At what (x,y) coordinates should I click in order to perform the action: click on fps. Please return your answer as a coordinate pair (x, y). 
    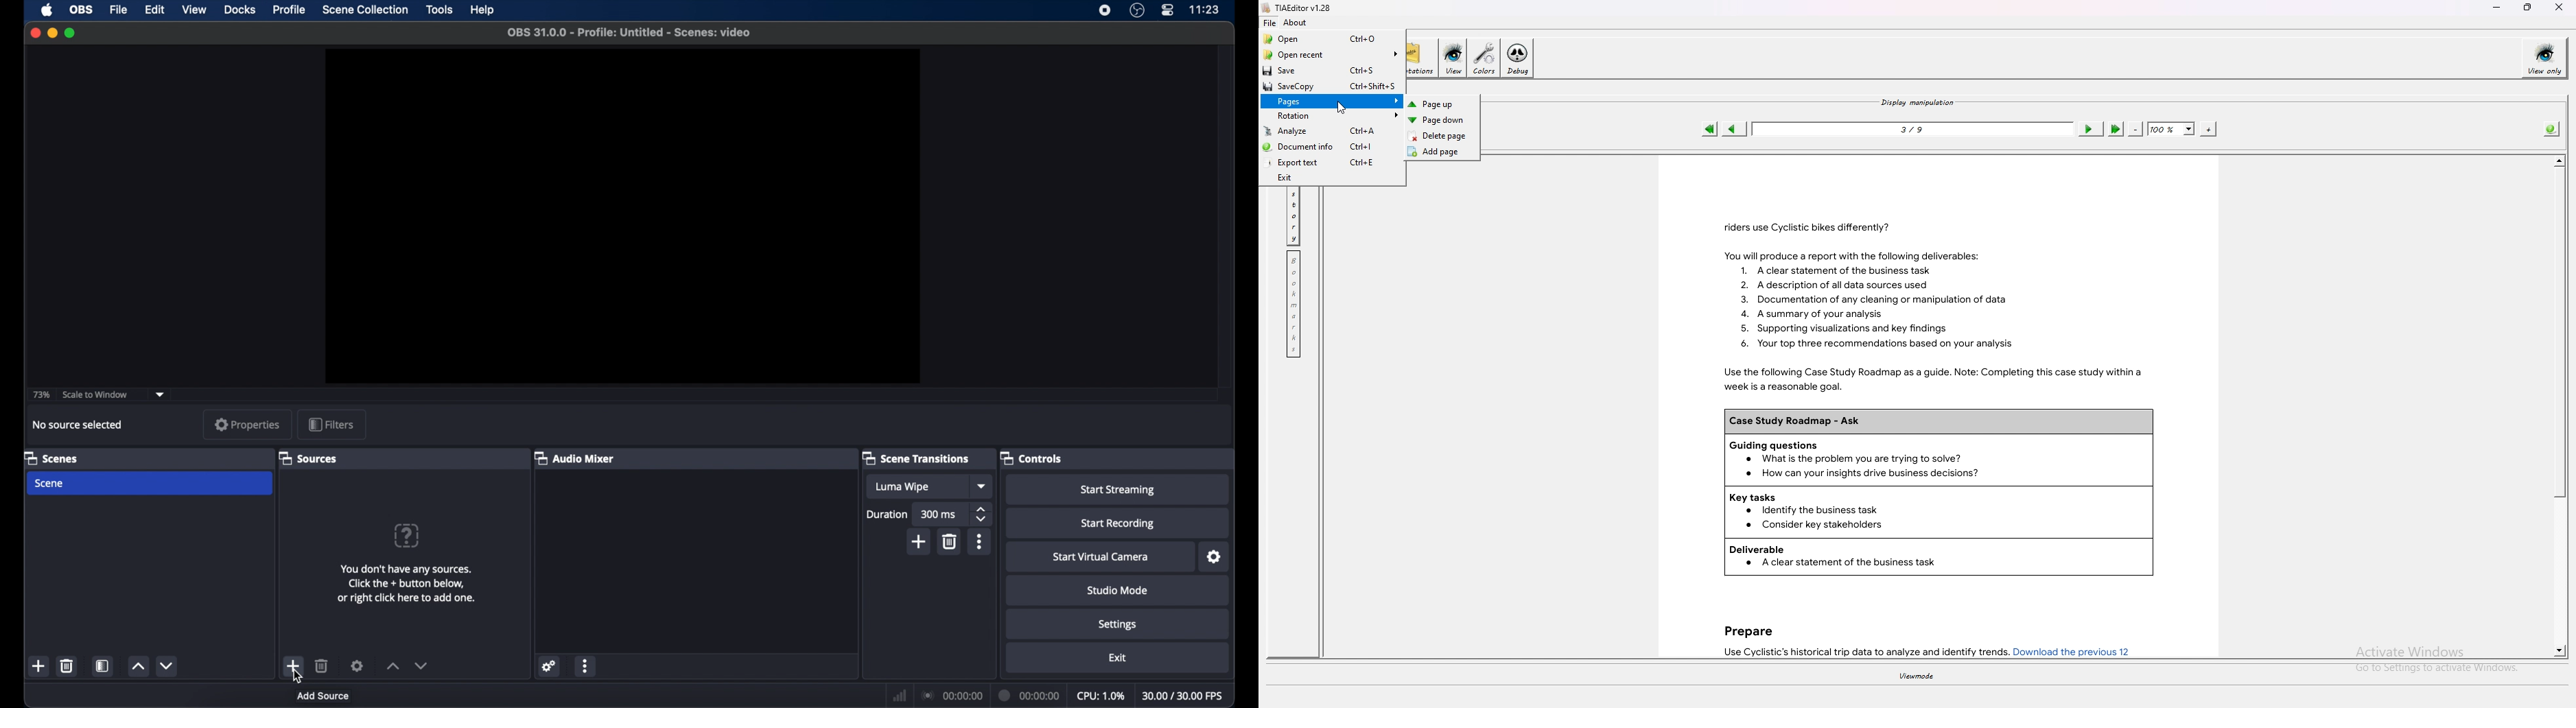
    Looking at the image, I should click on (1185, 696).